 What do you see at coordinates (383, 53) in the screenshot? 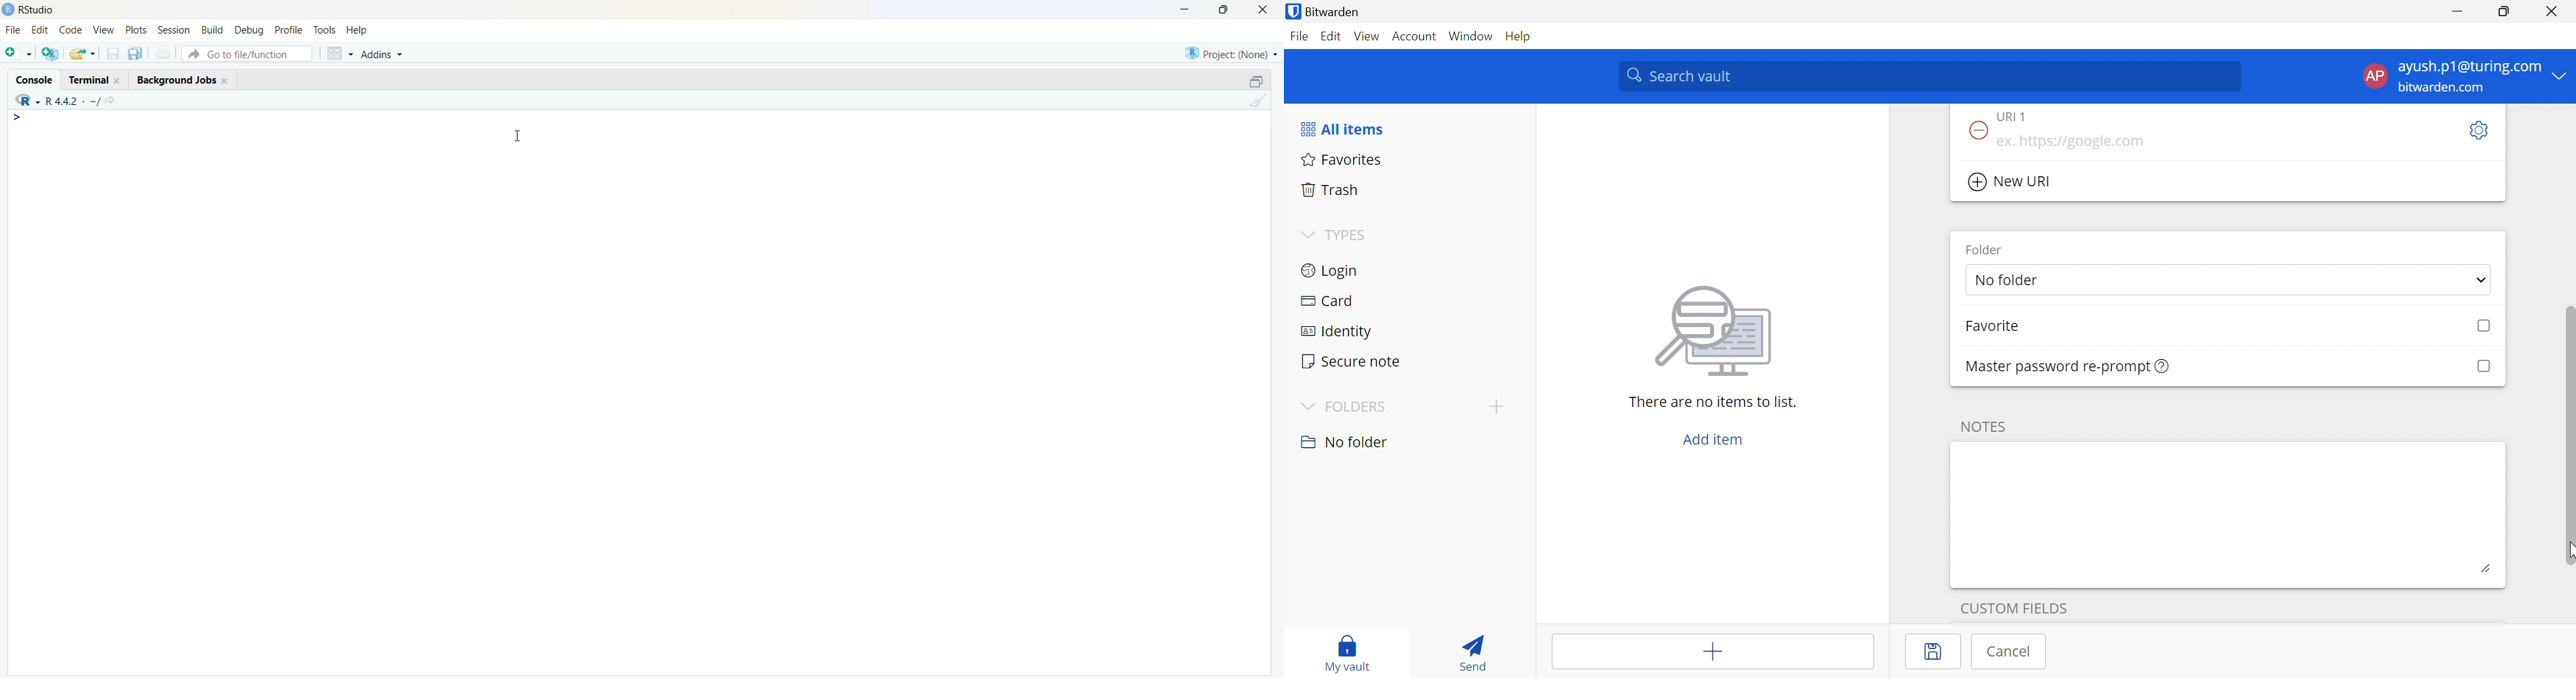
I see `Addins` at bounding box center [383, 53].